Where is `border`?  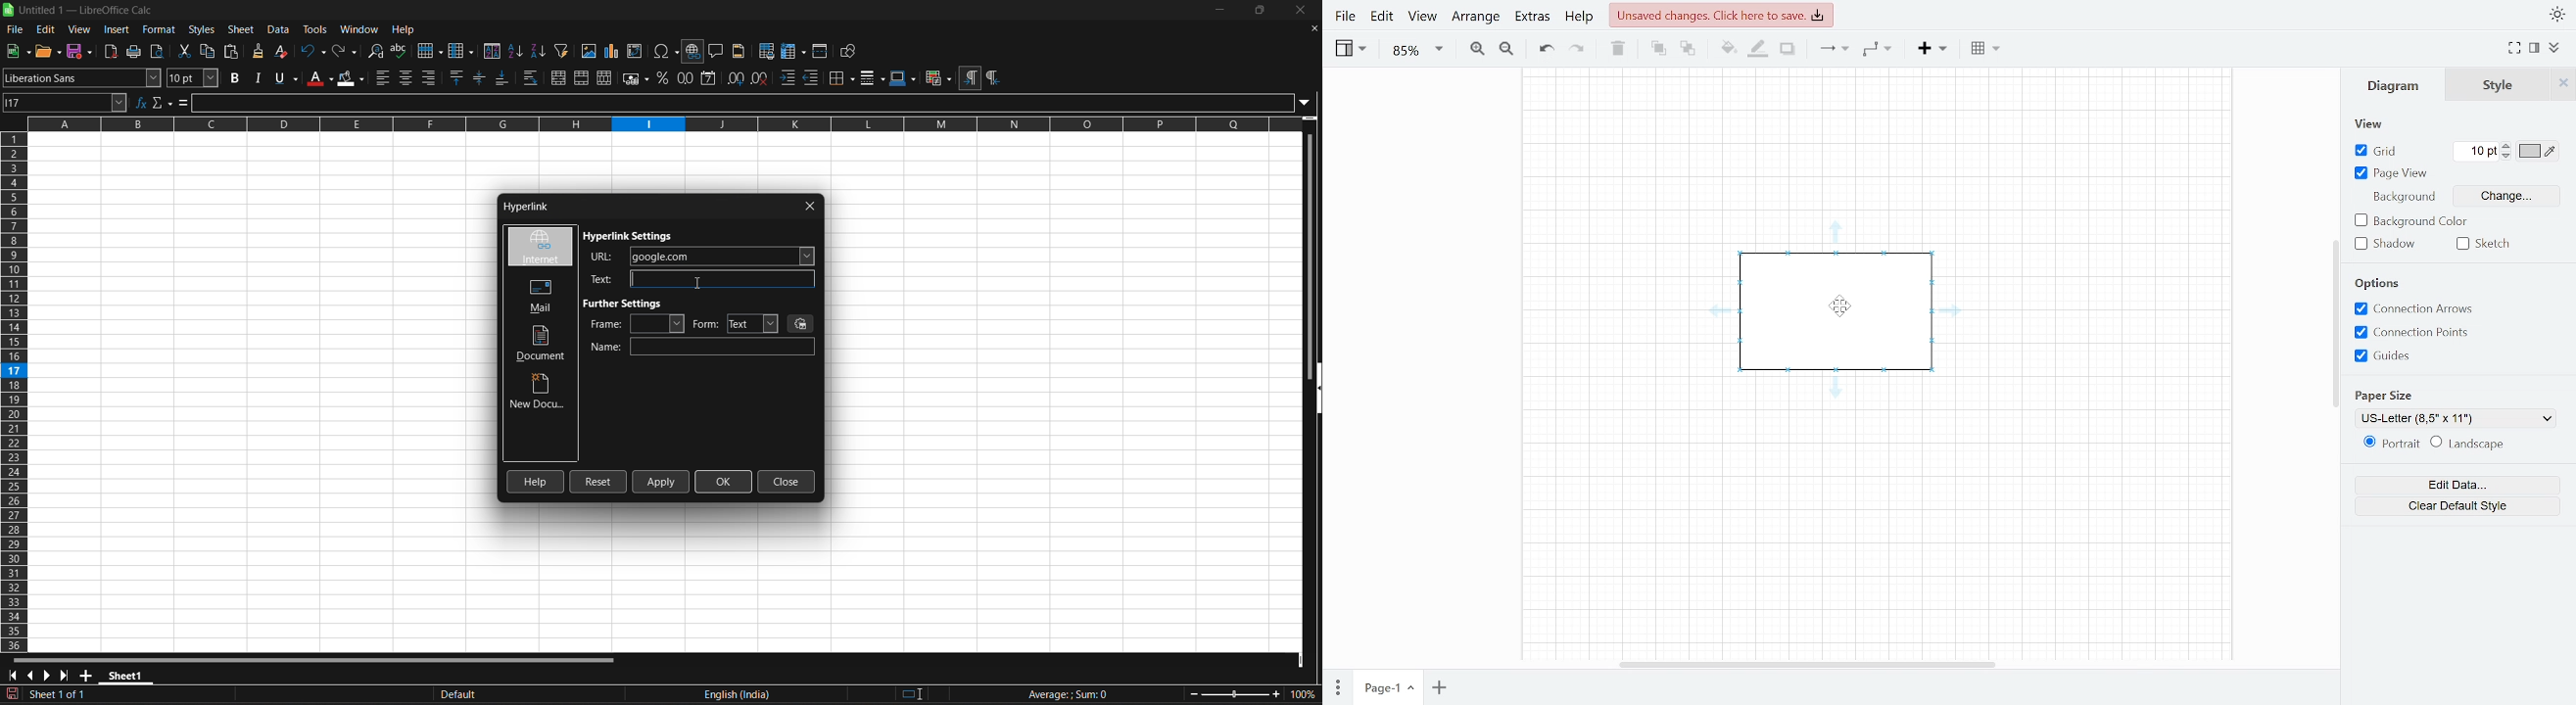 border is located at coordinates (842, 78).